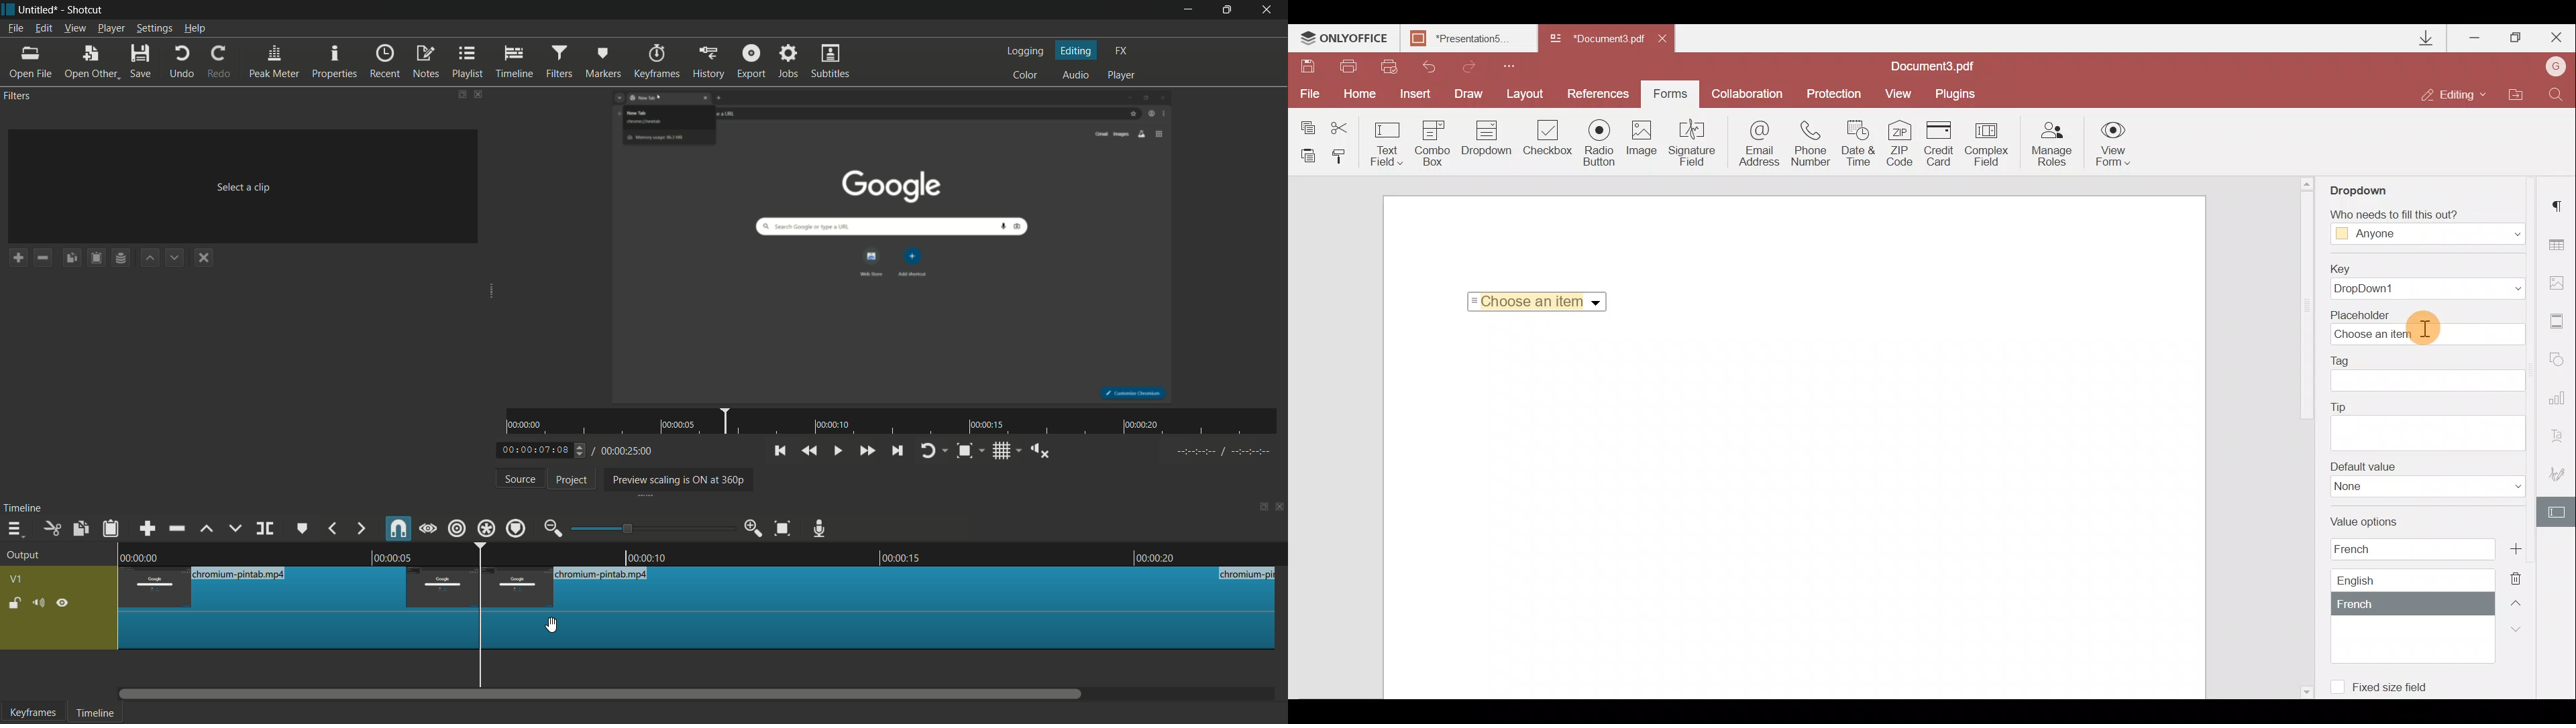 This screenshot has height=728, width=2576. What do you see at coordinates (389, 556) in the screenshot?
I see `0.05` at bounding box center [389, 556].